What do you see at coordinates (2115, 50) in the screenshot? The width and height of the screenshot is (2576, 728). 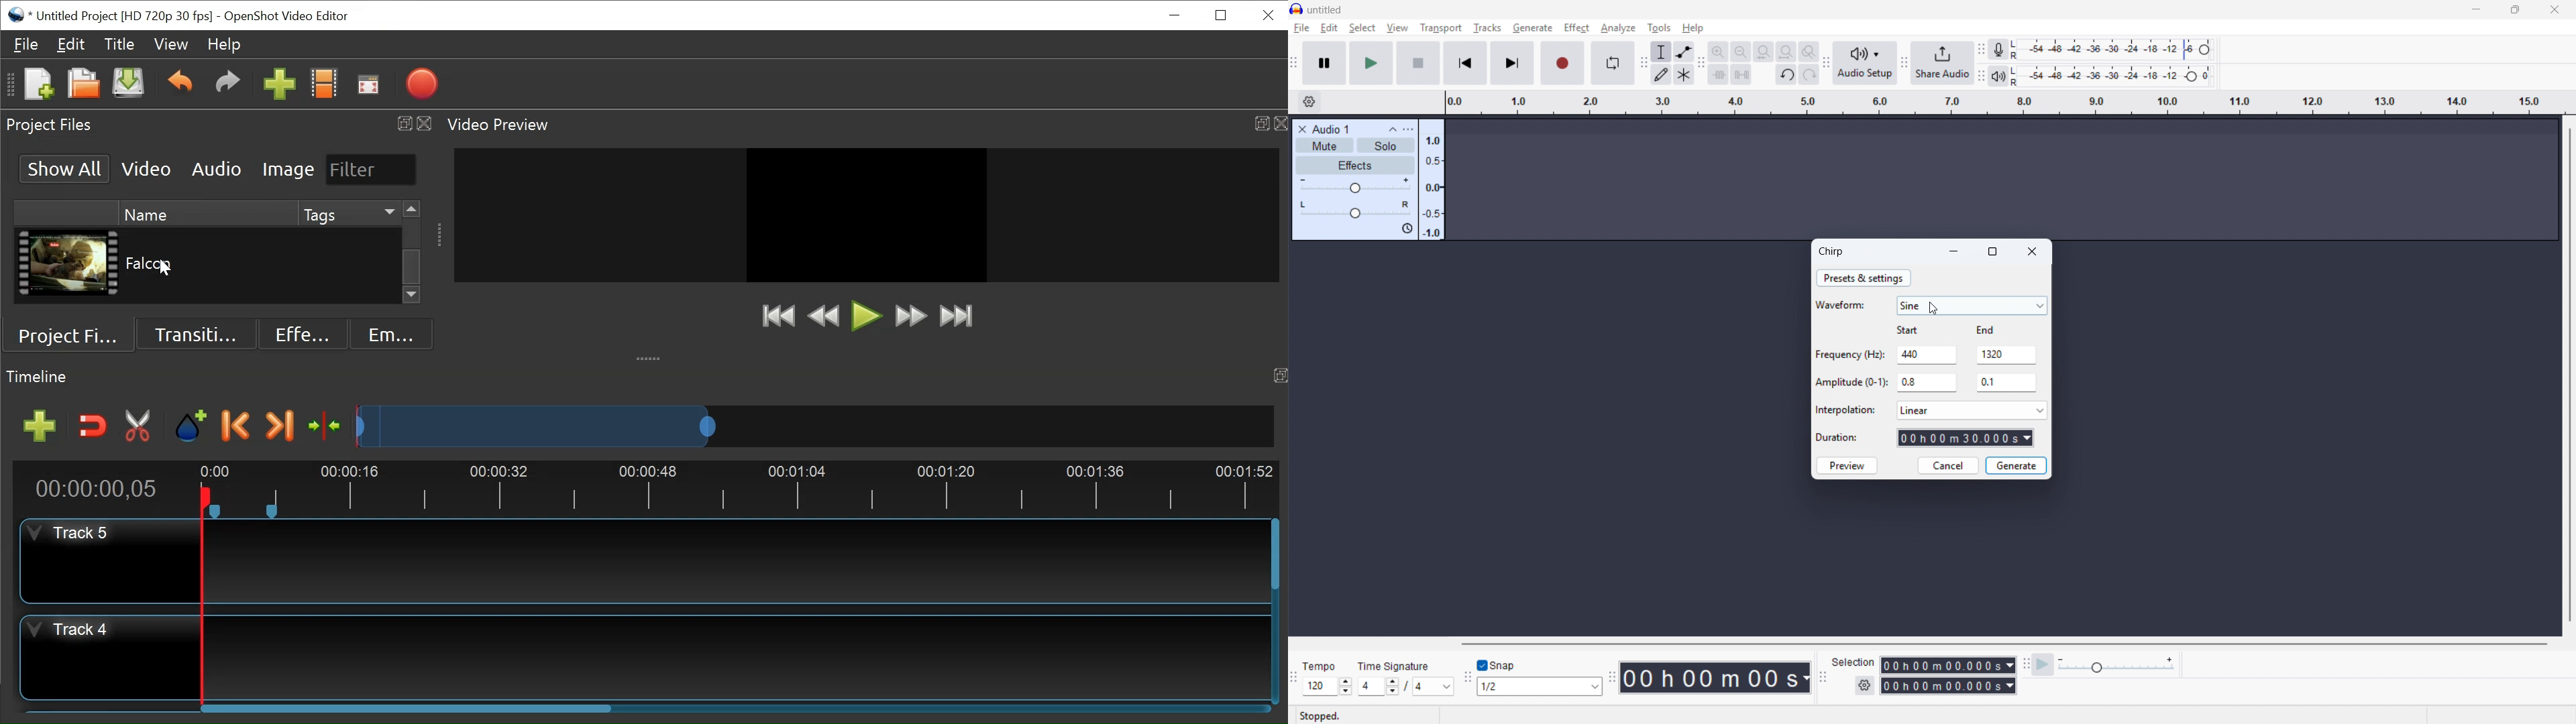 I see `Recording level` at bounding box center [2115, 50].